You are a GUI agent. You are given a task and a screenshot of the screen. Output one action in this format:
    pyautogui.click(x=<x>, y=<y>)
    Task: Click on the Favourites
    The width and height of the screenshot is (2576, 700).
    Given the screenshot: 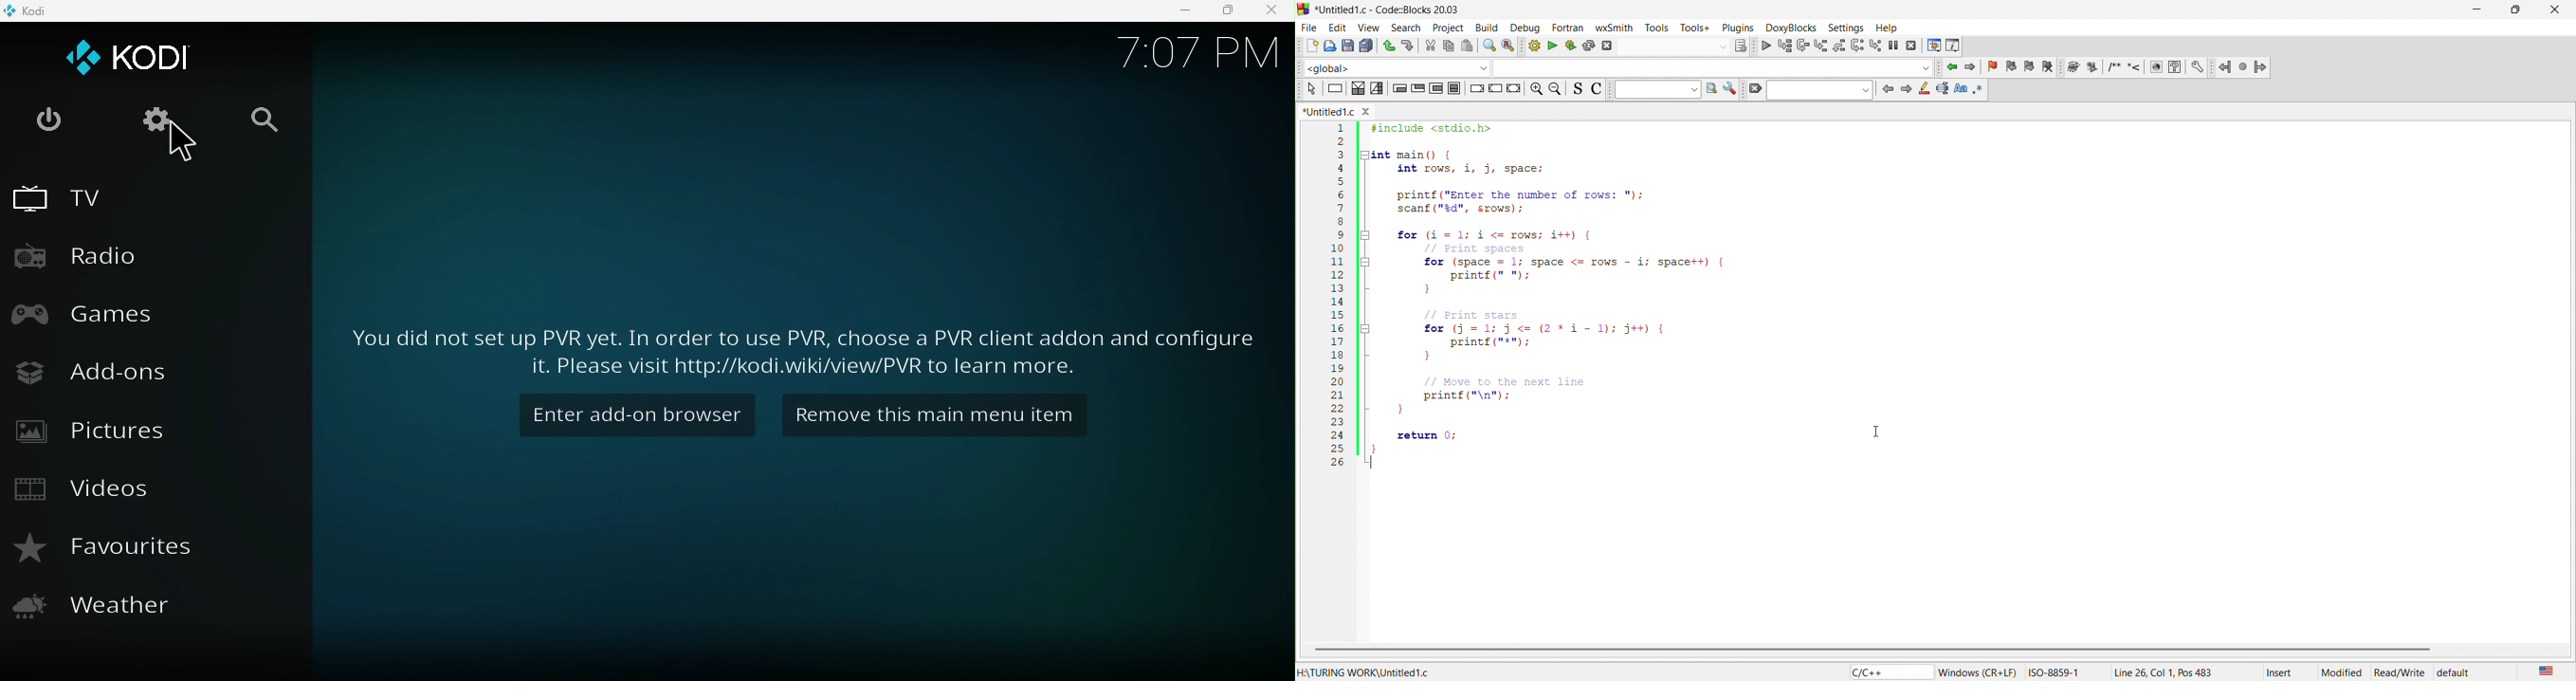 What is the action you would take?
    pyautogui.click(x=104, y=549)
    